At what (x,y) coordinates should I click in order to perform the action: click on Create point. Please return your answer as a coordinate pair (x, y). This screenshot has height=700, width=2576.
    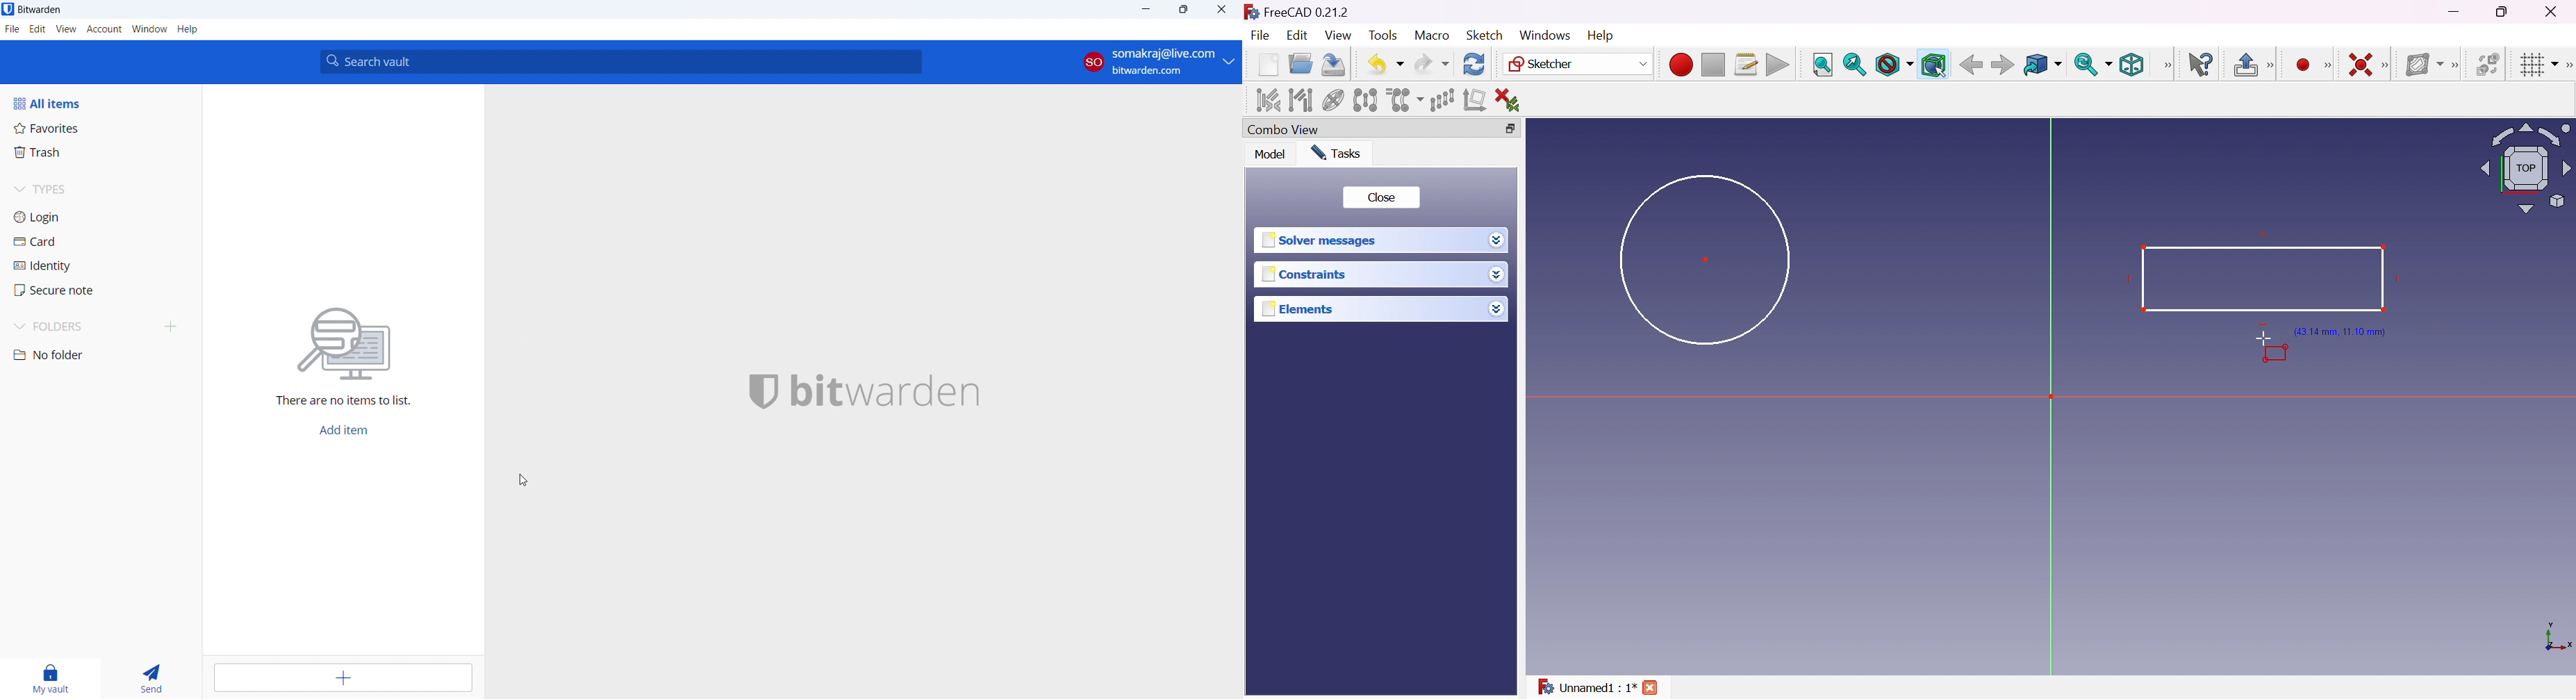
    Looking at the image, I should click on (2303, 65).